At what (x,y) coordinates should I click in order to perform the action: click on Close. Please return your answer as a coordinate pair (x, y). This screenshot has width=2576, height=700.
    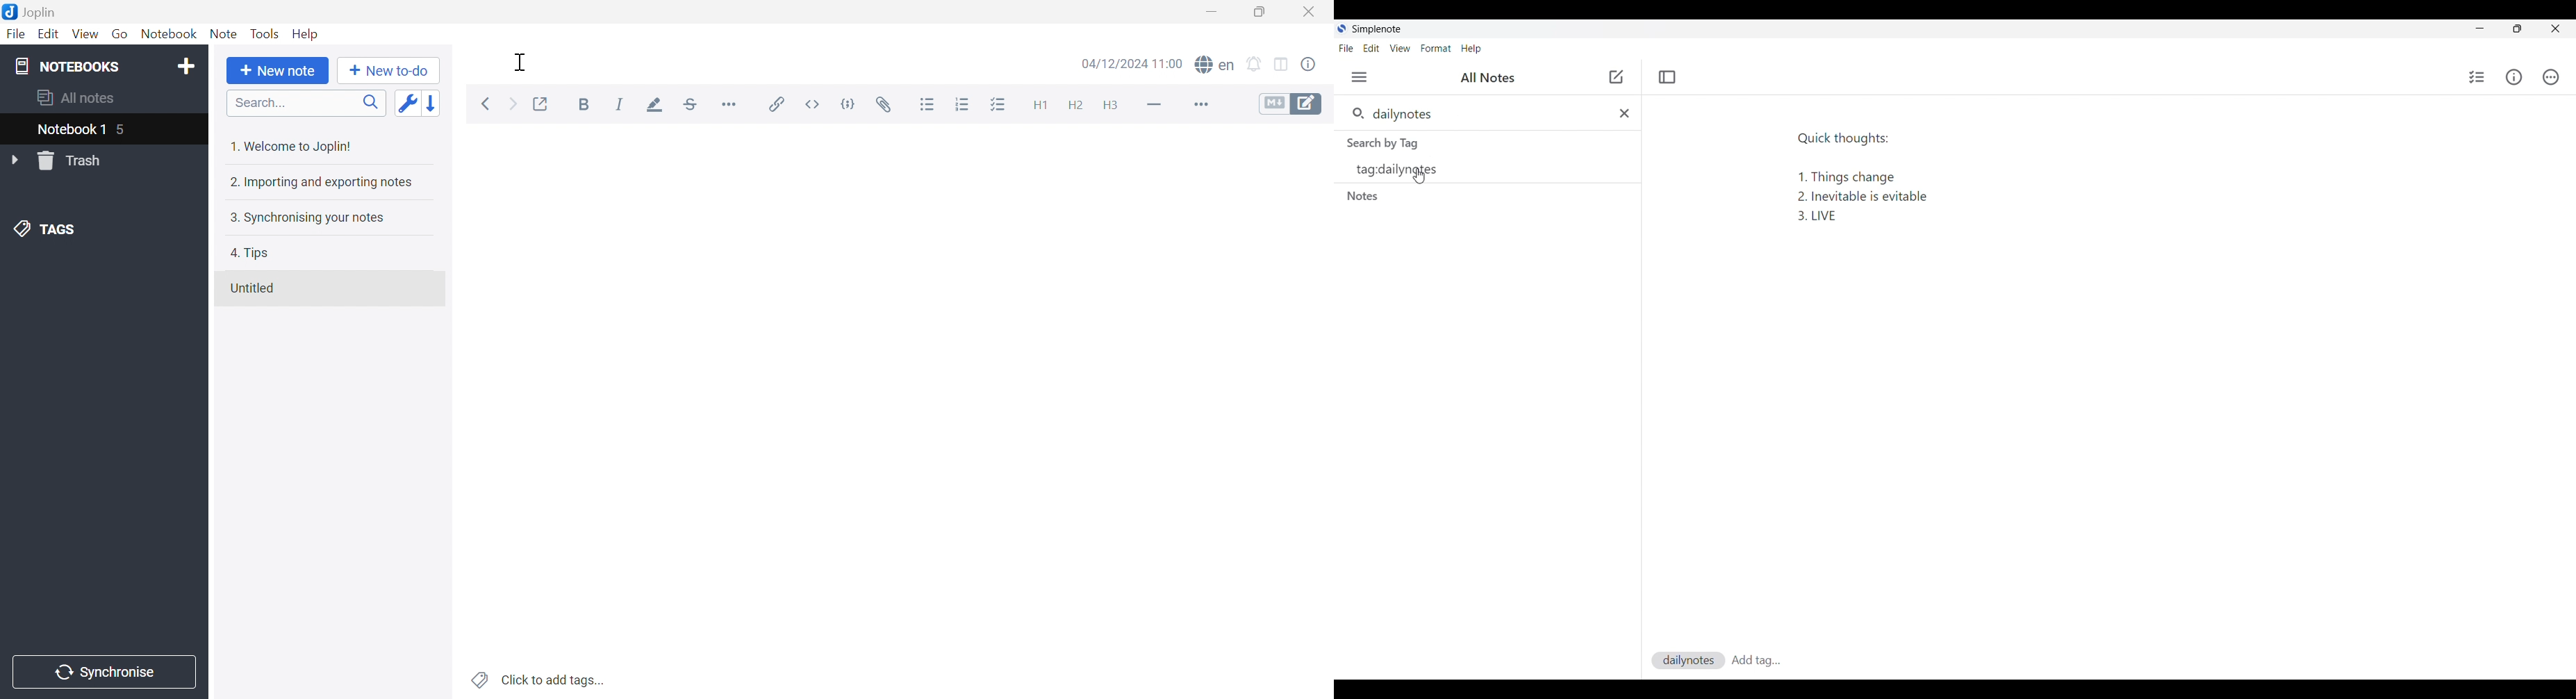
    Looking at the image, I should click on (1312, 13).